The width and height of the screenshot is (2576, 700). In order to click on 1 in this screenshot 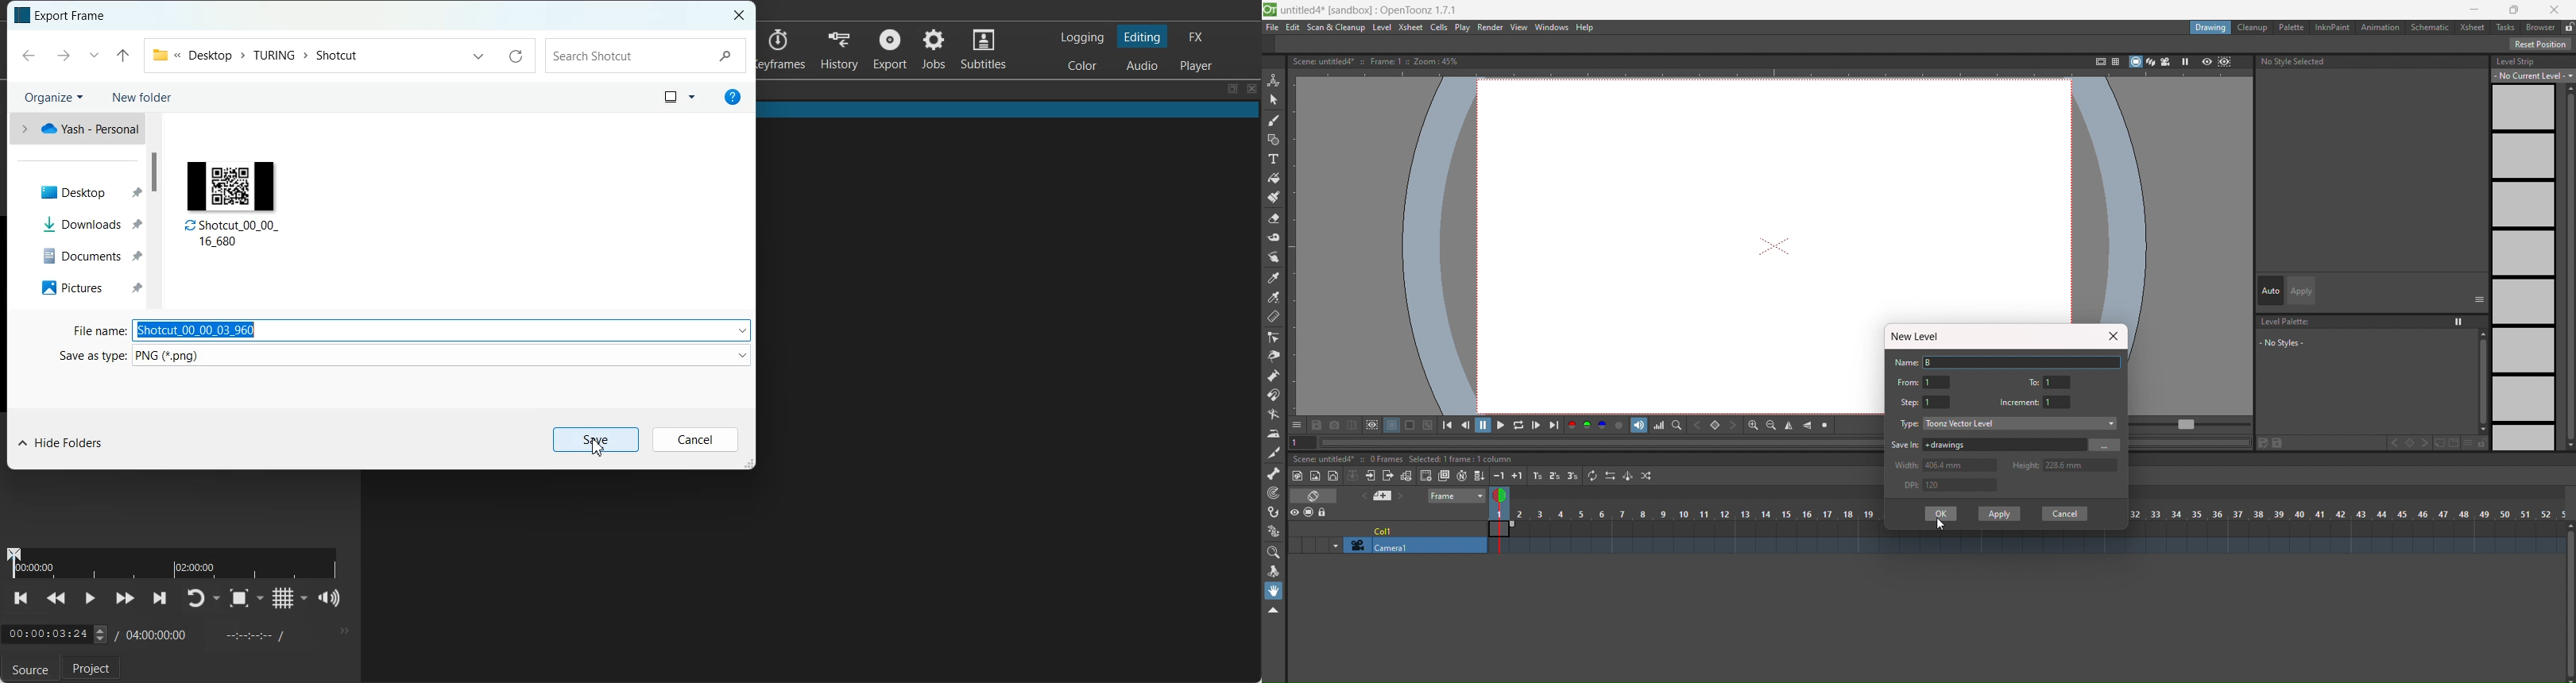, I will do `click(2059, 382)`.